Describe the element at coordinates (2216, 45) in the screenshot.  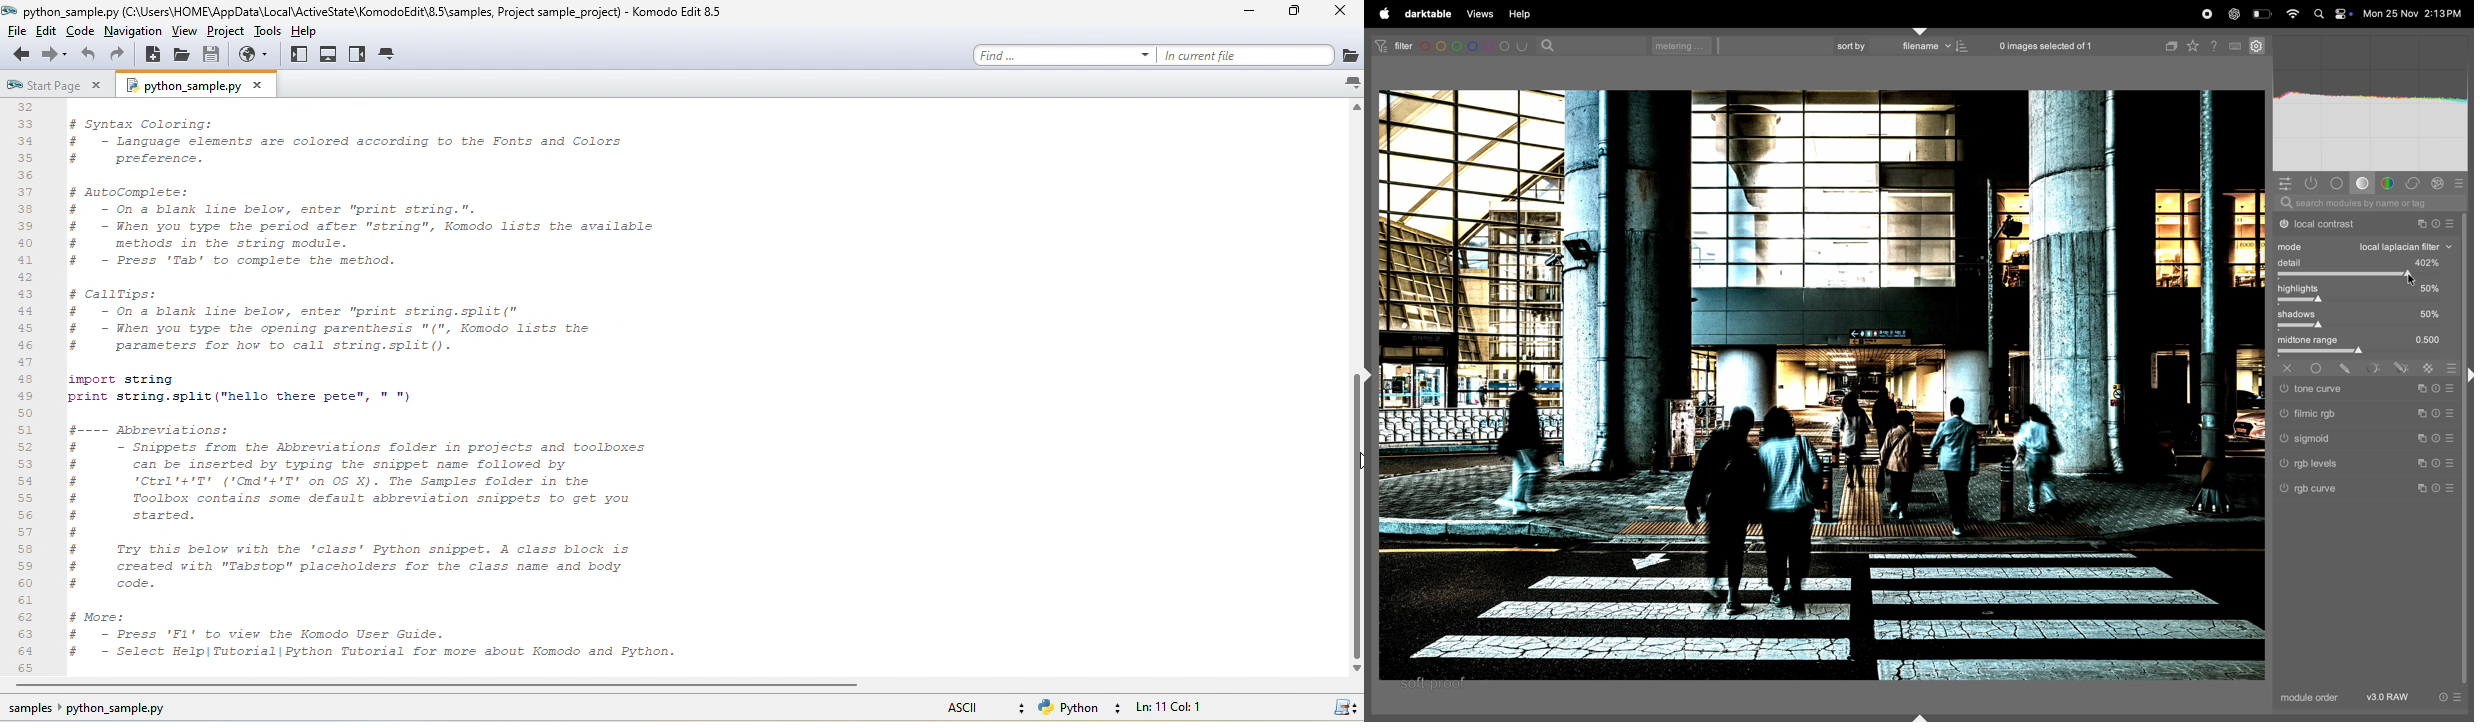
I see `help` at that location.